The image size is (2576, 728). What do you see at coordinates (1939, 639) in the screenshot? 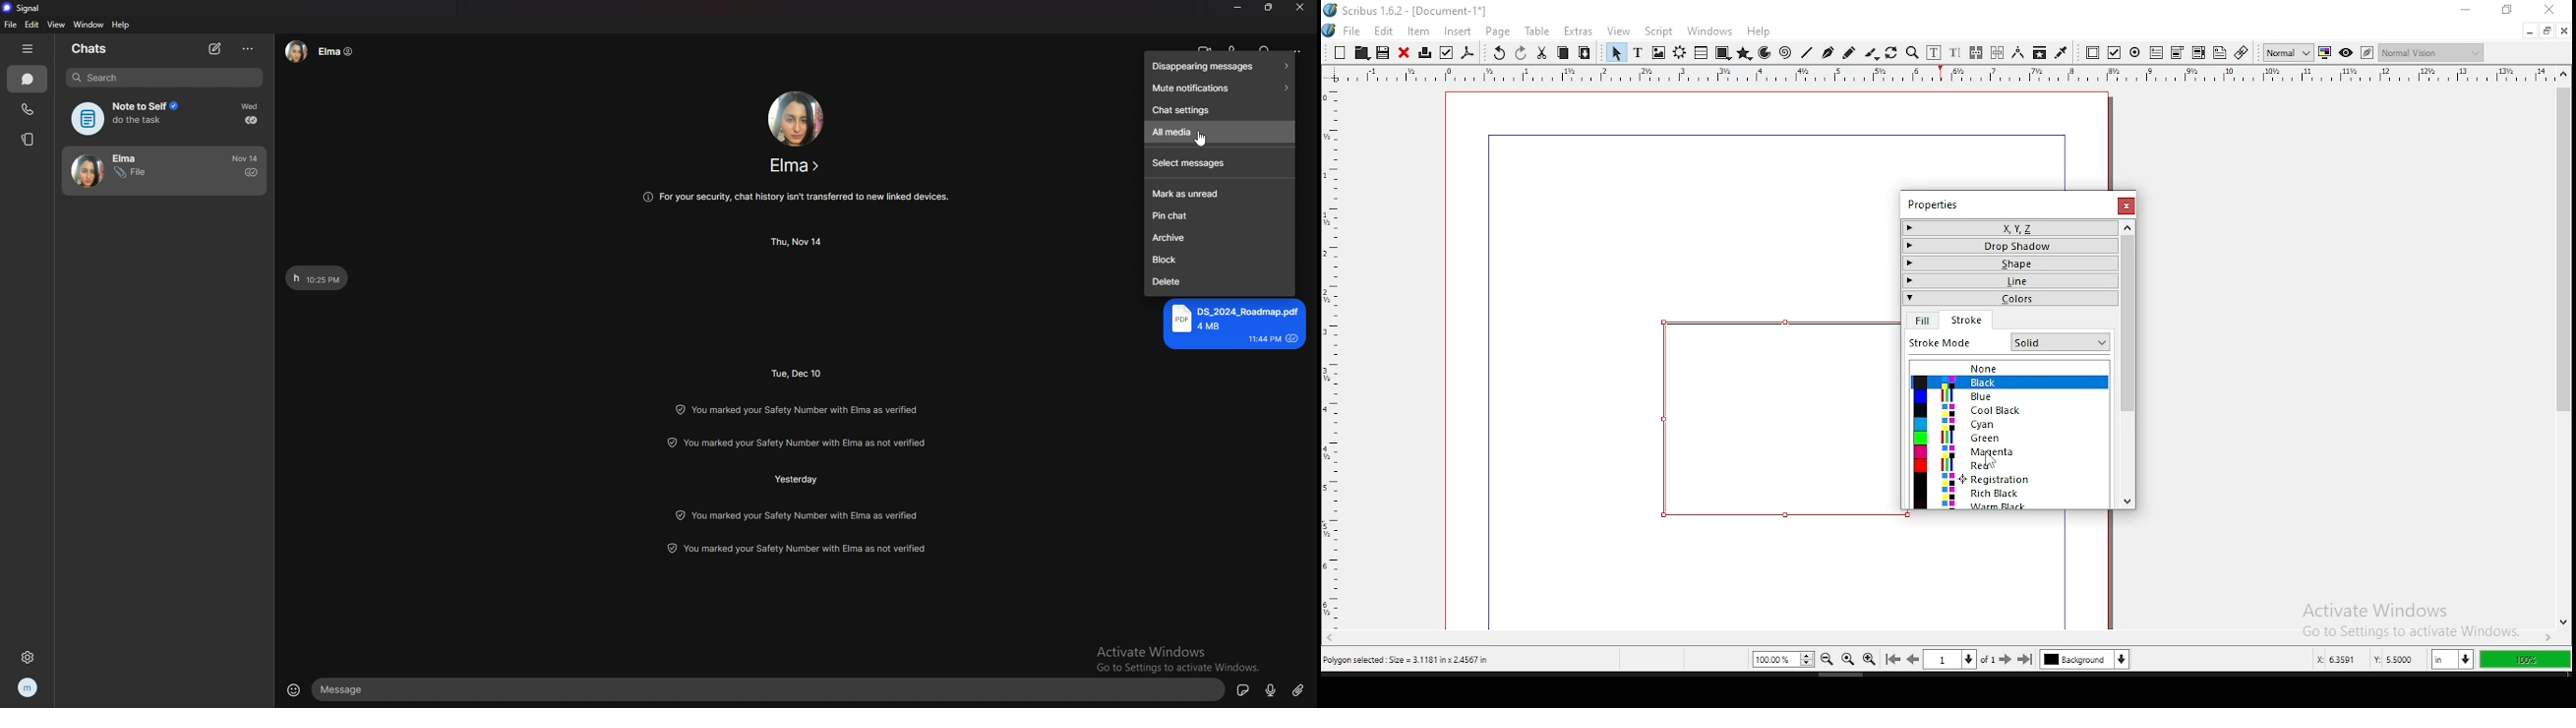
I see `scroll bar` at bounding box center [1939, 639].